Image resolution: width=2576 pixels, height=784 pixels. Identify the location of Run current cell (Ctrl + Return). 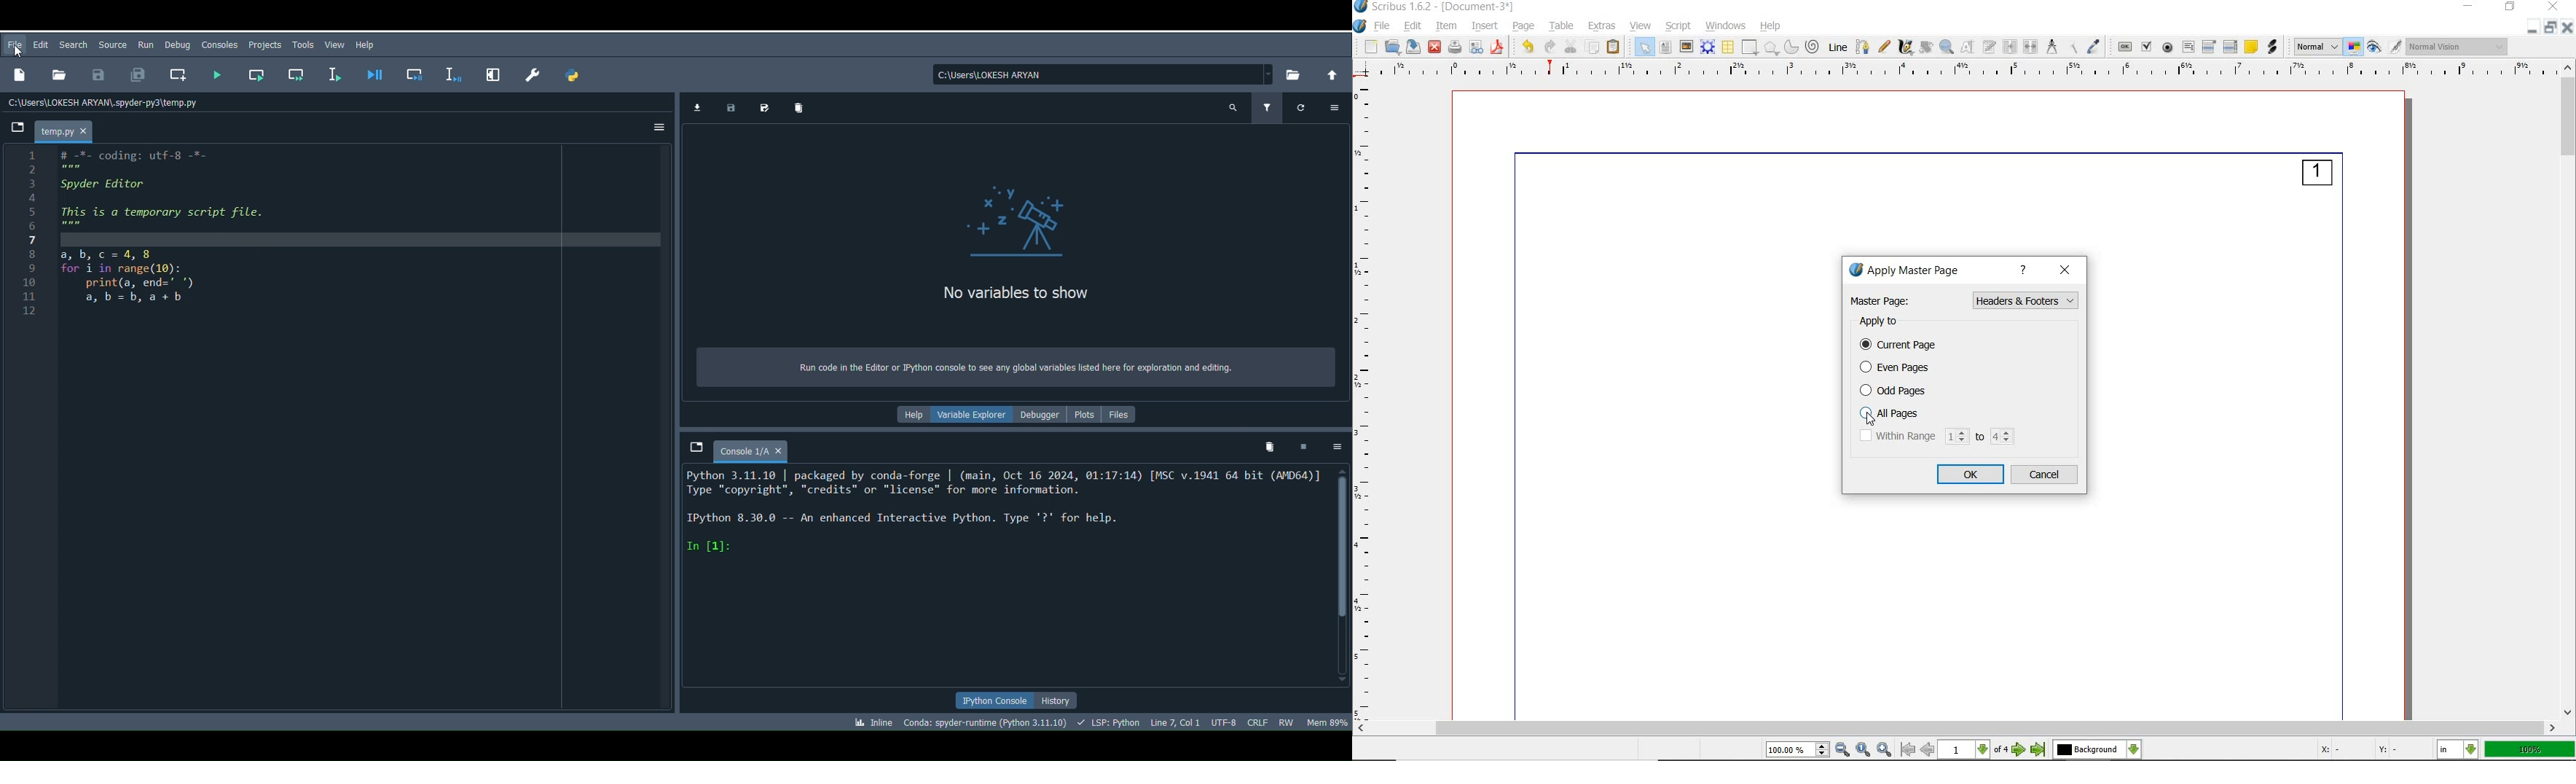
(255, 73).